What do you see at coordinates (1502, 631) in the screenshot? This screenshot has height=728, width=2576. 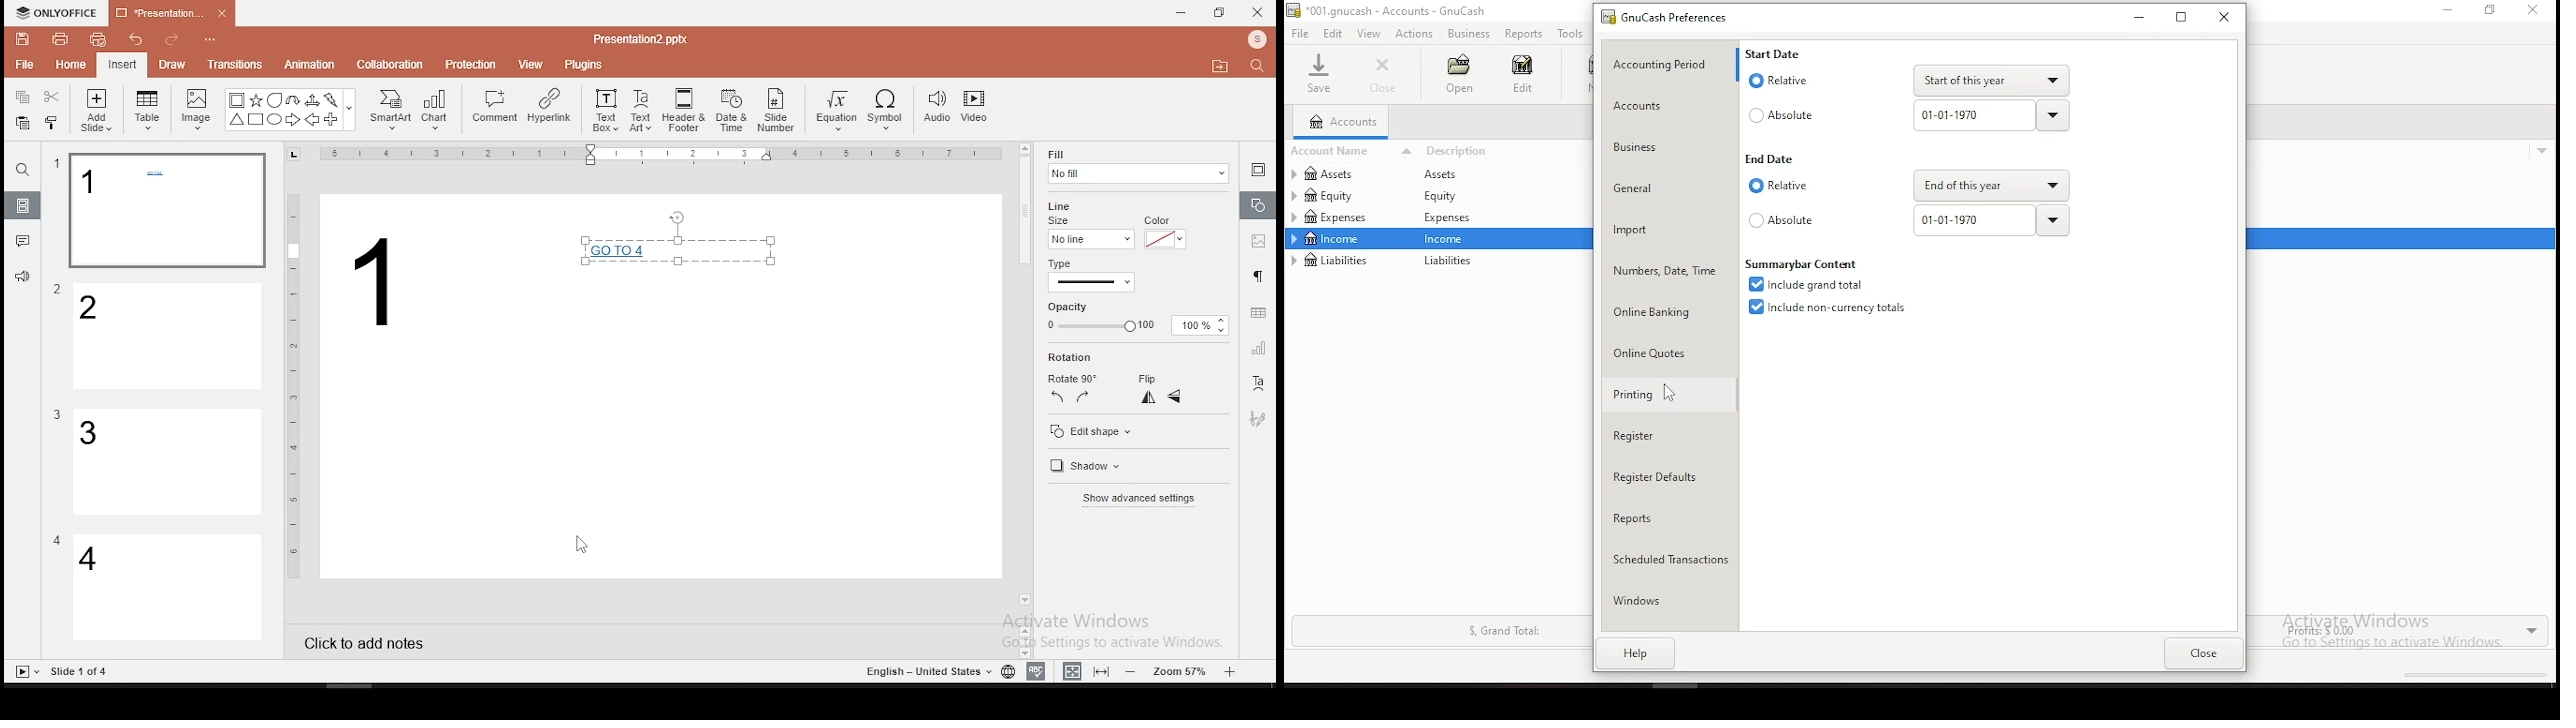 I see `S, Grand Total` at bounding box center [1502, 631].